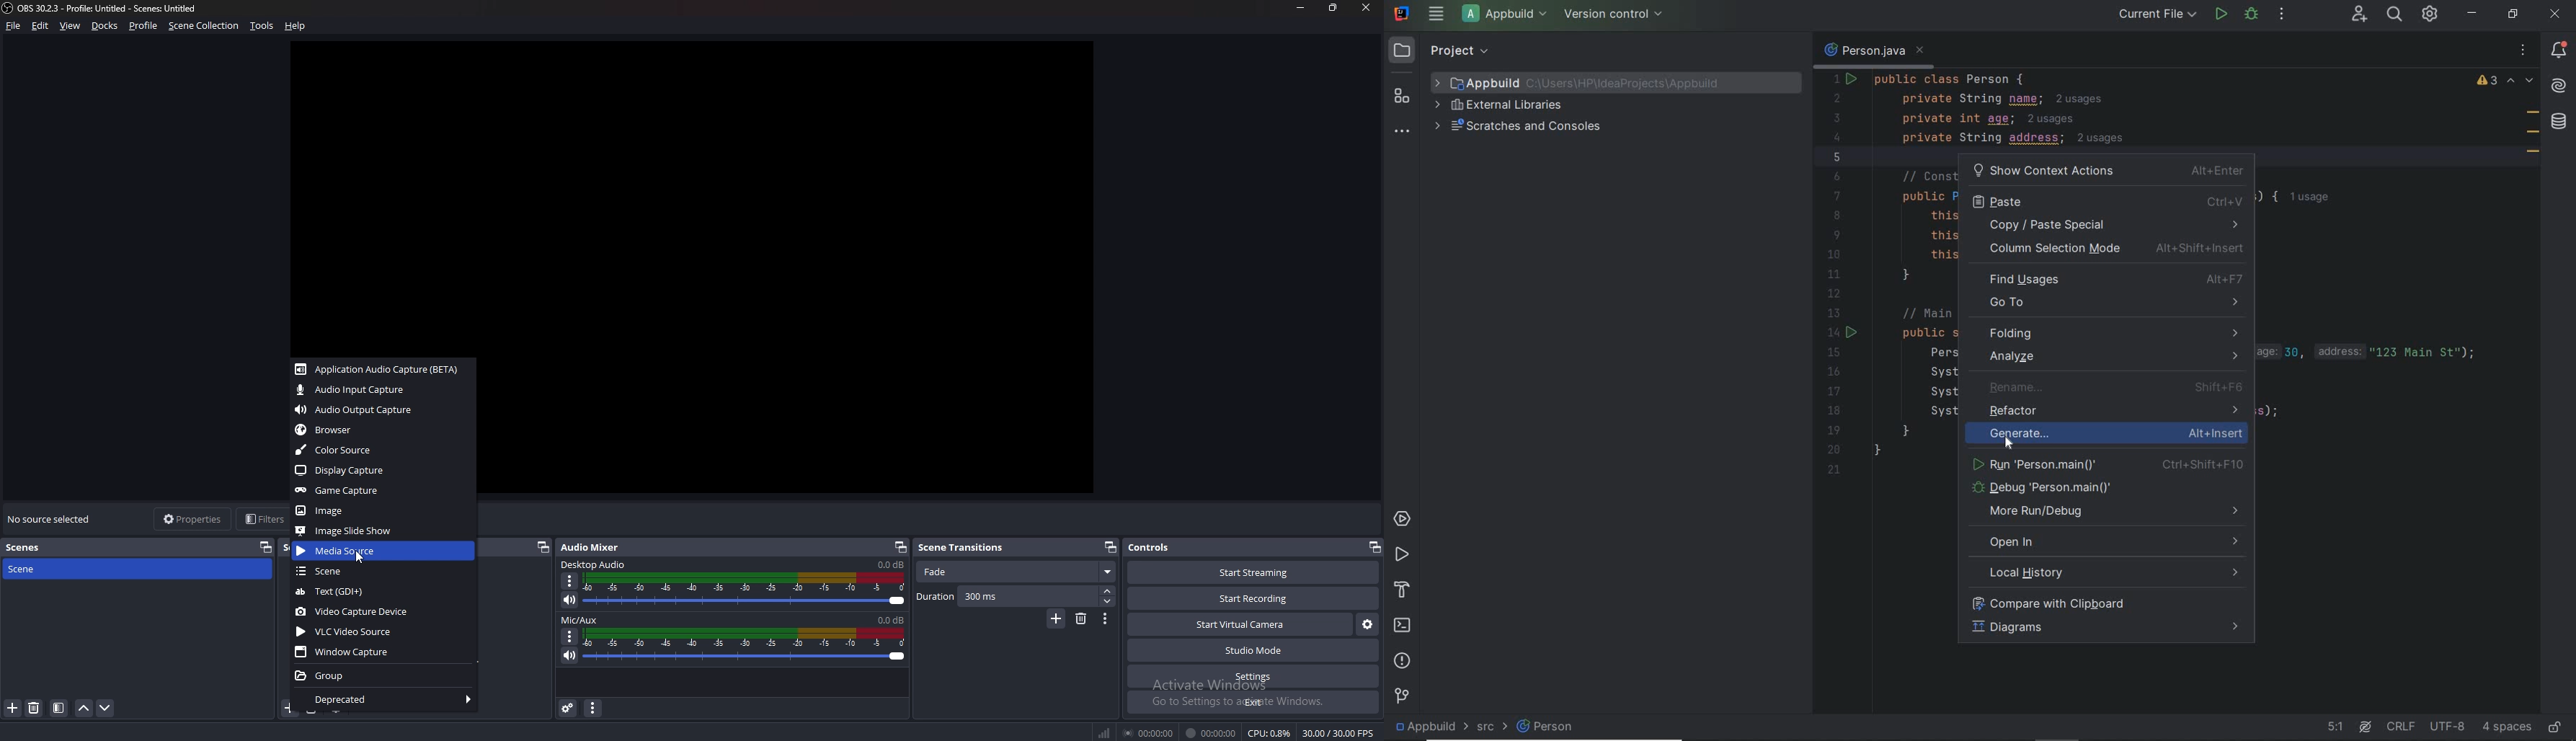 Image resolution: width=2576 pixels, height=756 pixels. What do you see at coordinates (1403, 13) in the screenshot?
I see `system name` at bounding box center [1403, 13].